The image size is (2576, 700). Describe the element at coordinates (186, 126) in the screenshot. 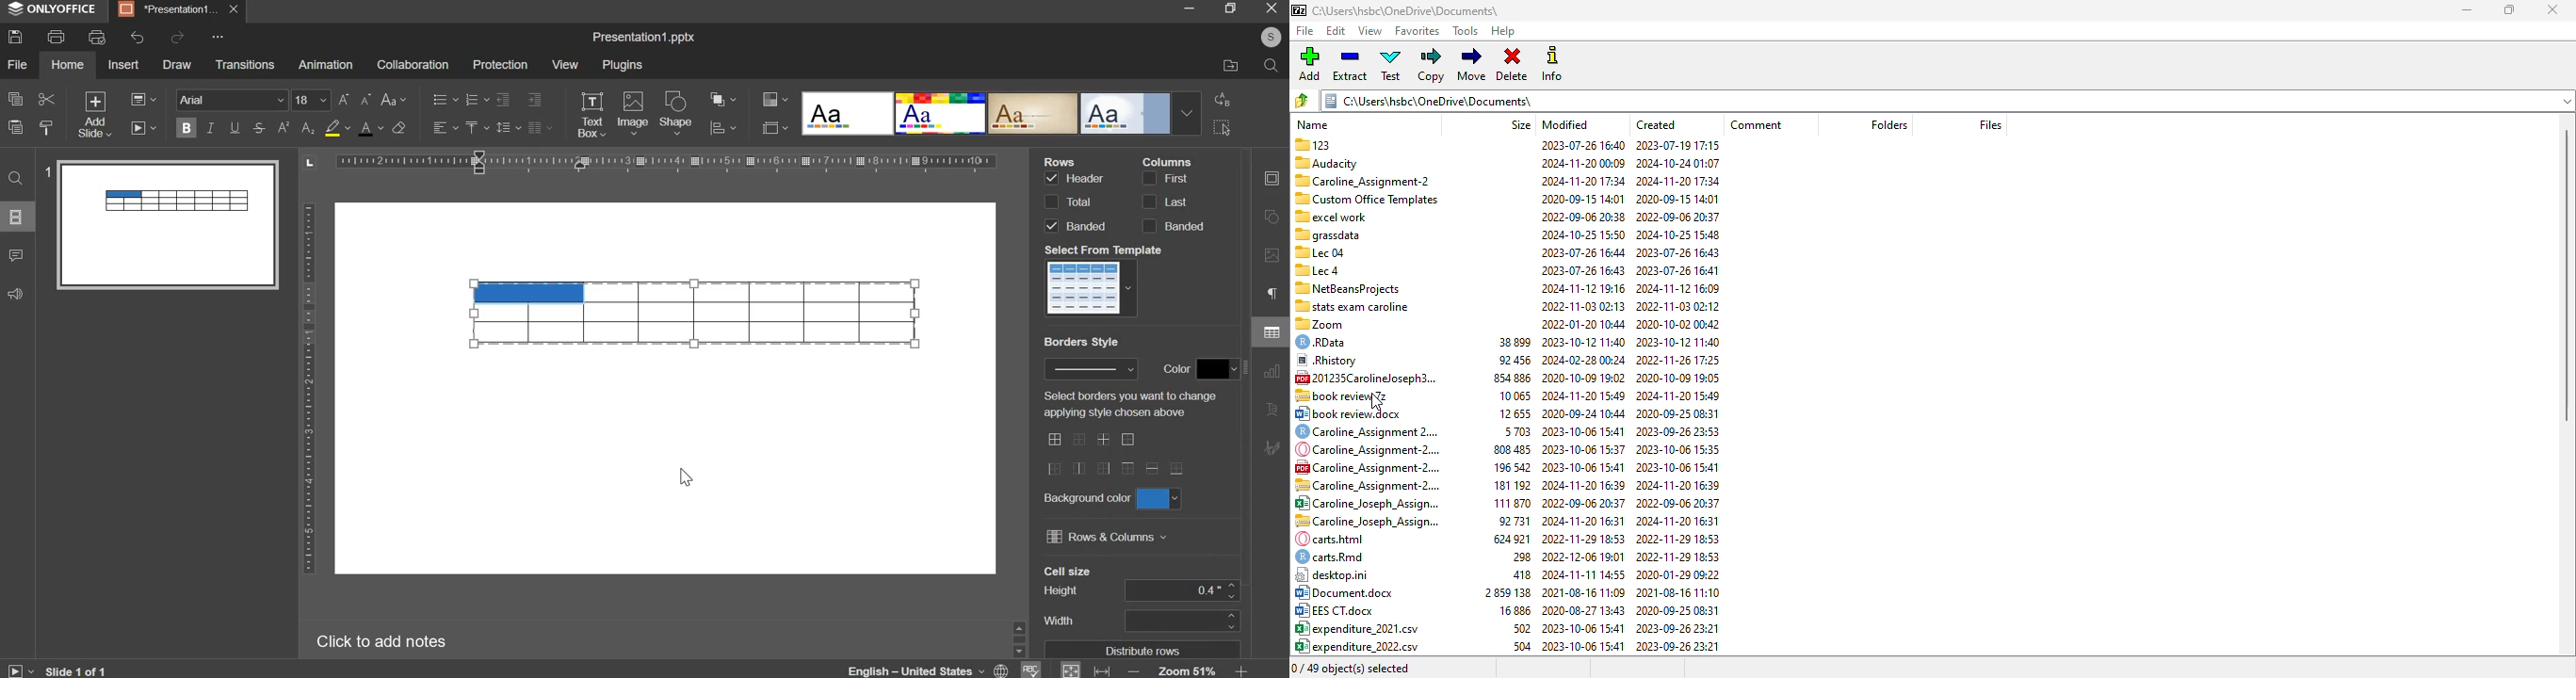

I see `bold` at that location.